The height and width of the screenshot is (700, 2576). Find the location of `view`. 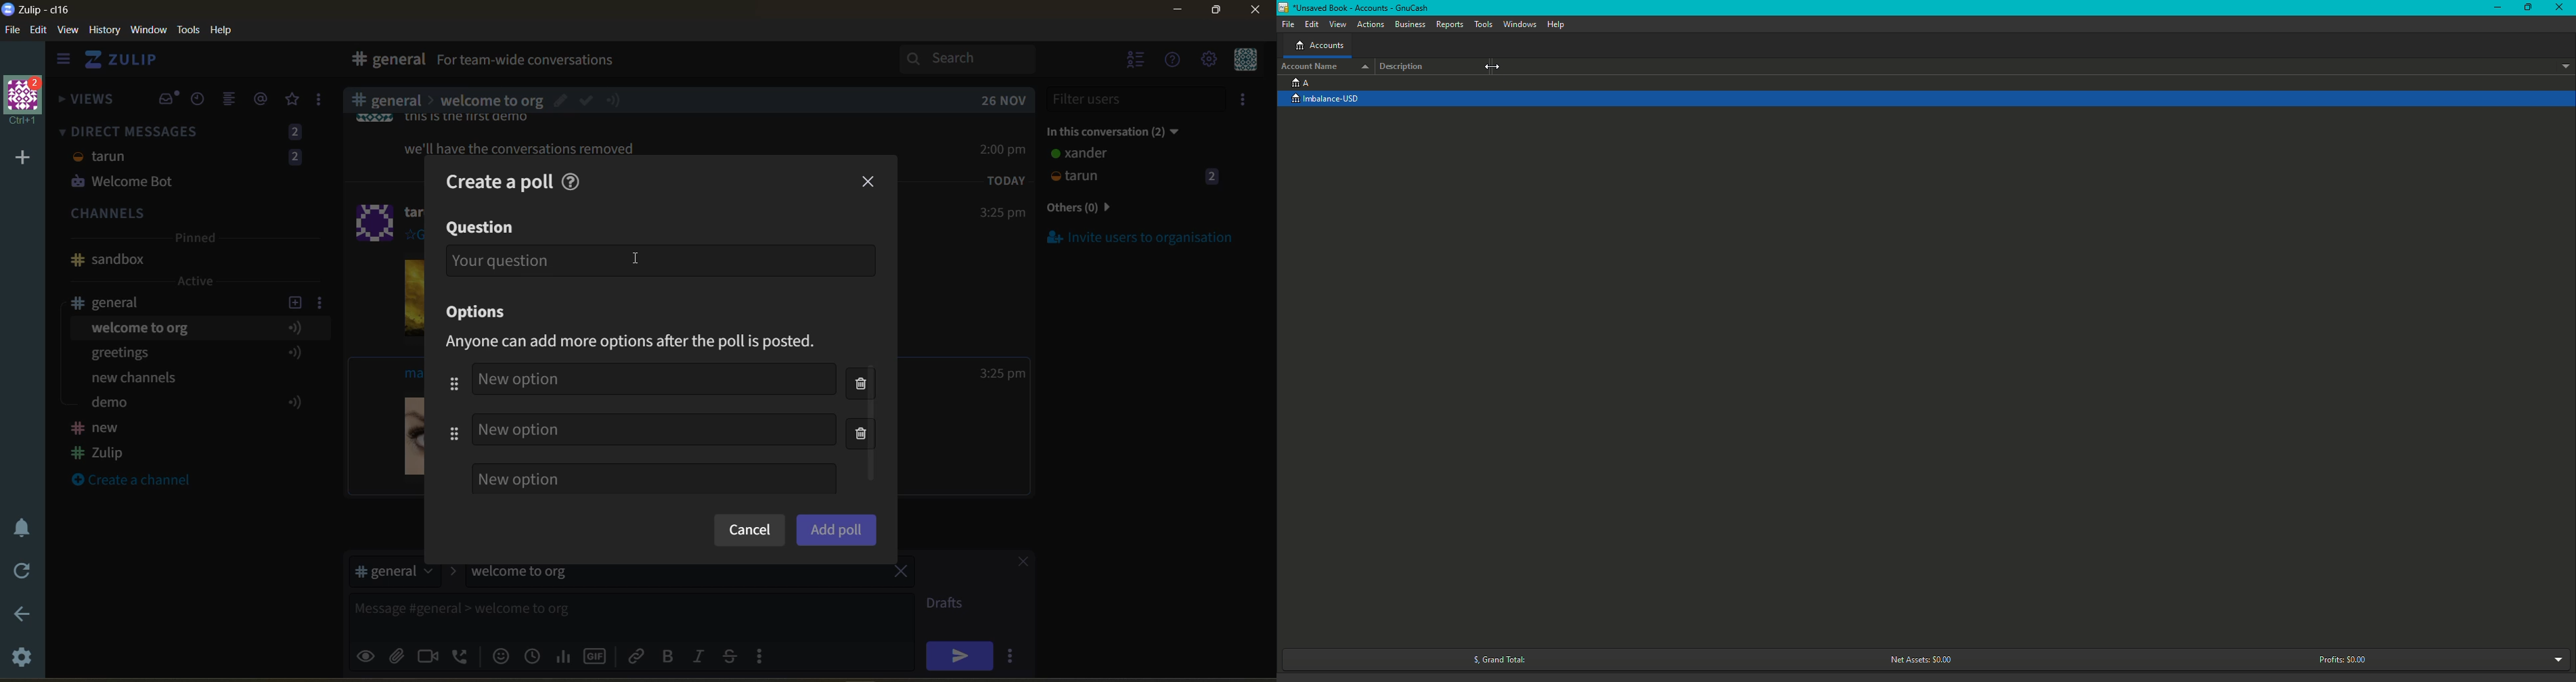

view is located at coordinates (68, 31).